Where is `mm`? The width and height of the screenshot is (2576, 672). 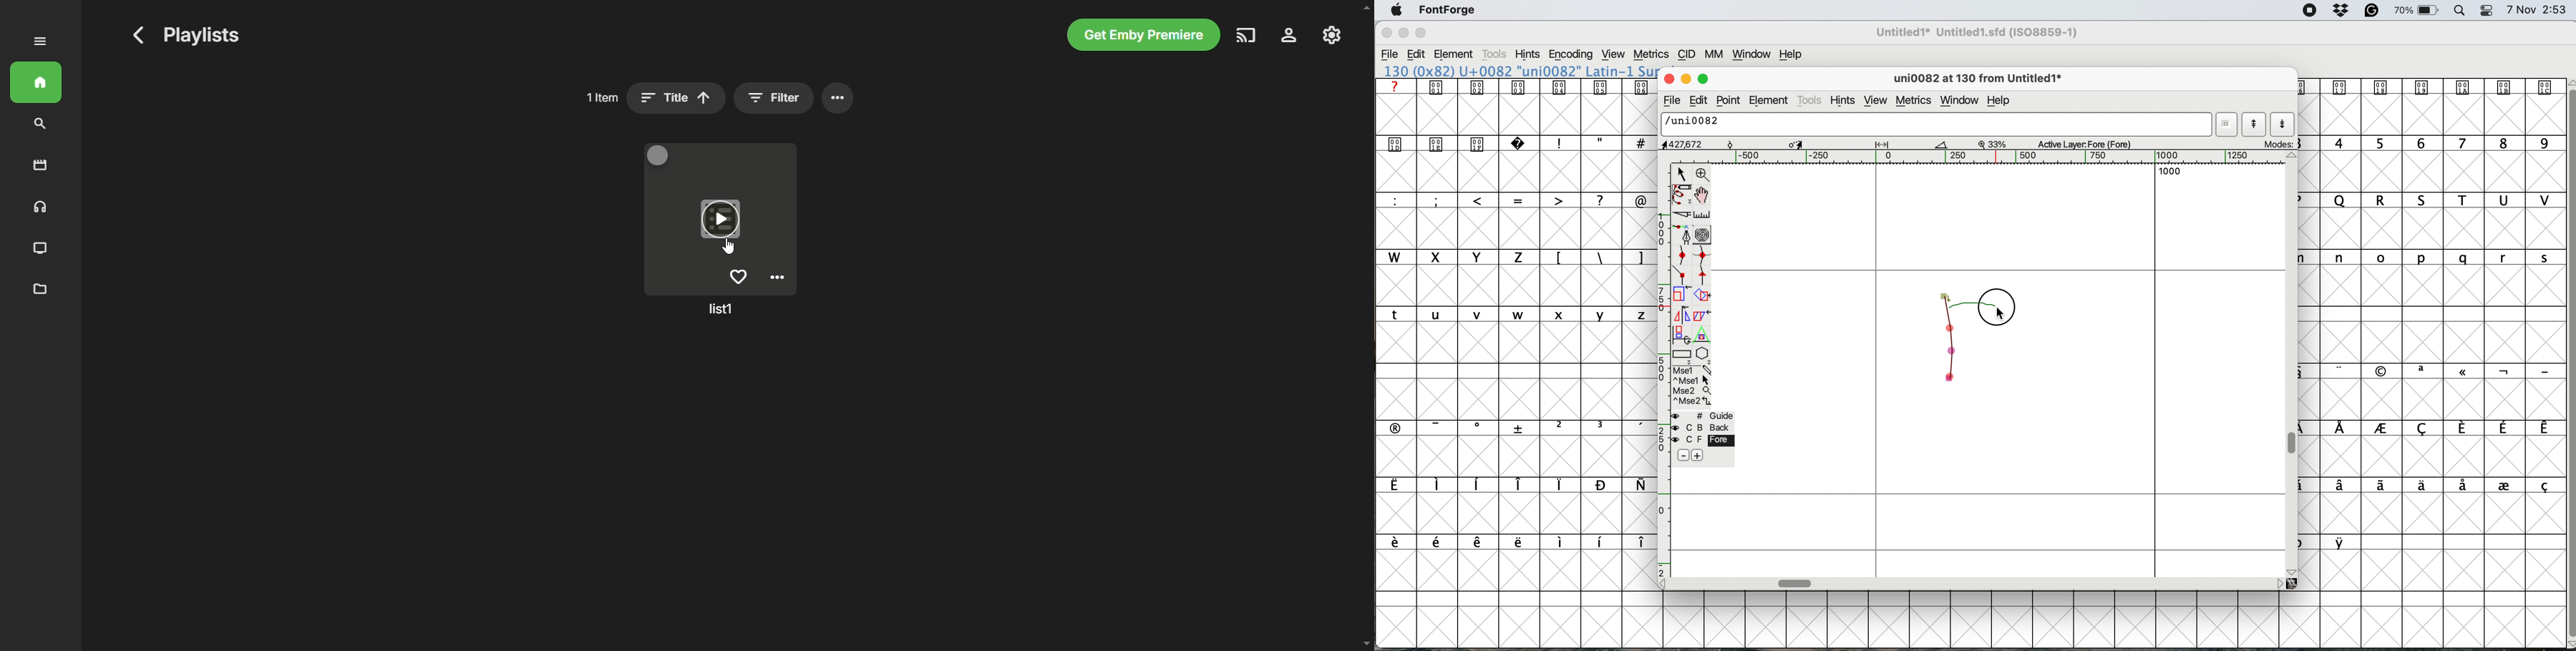 mm is located at coordinates (1718, 55).